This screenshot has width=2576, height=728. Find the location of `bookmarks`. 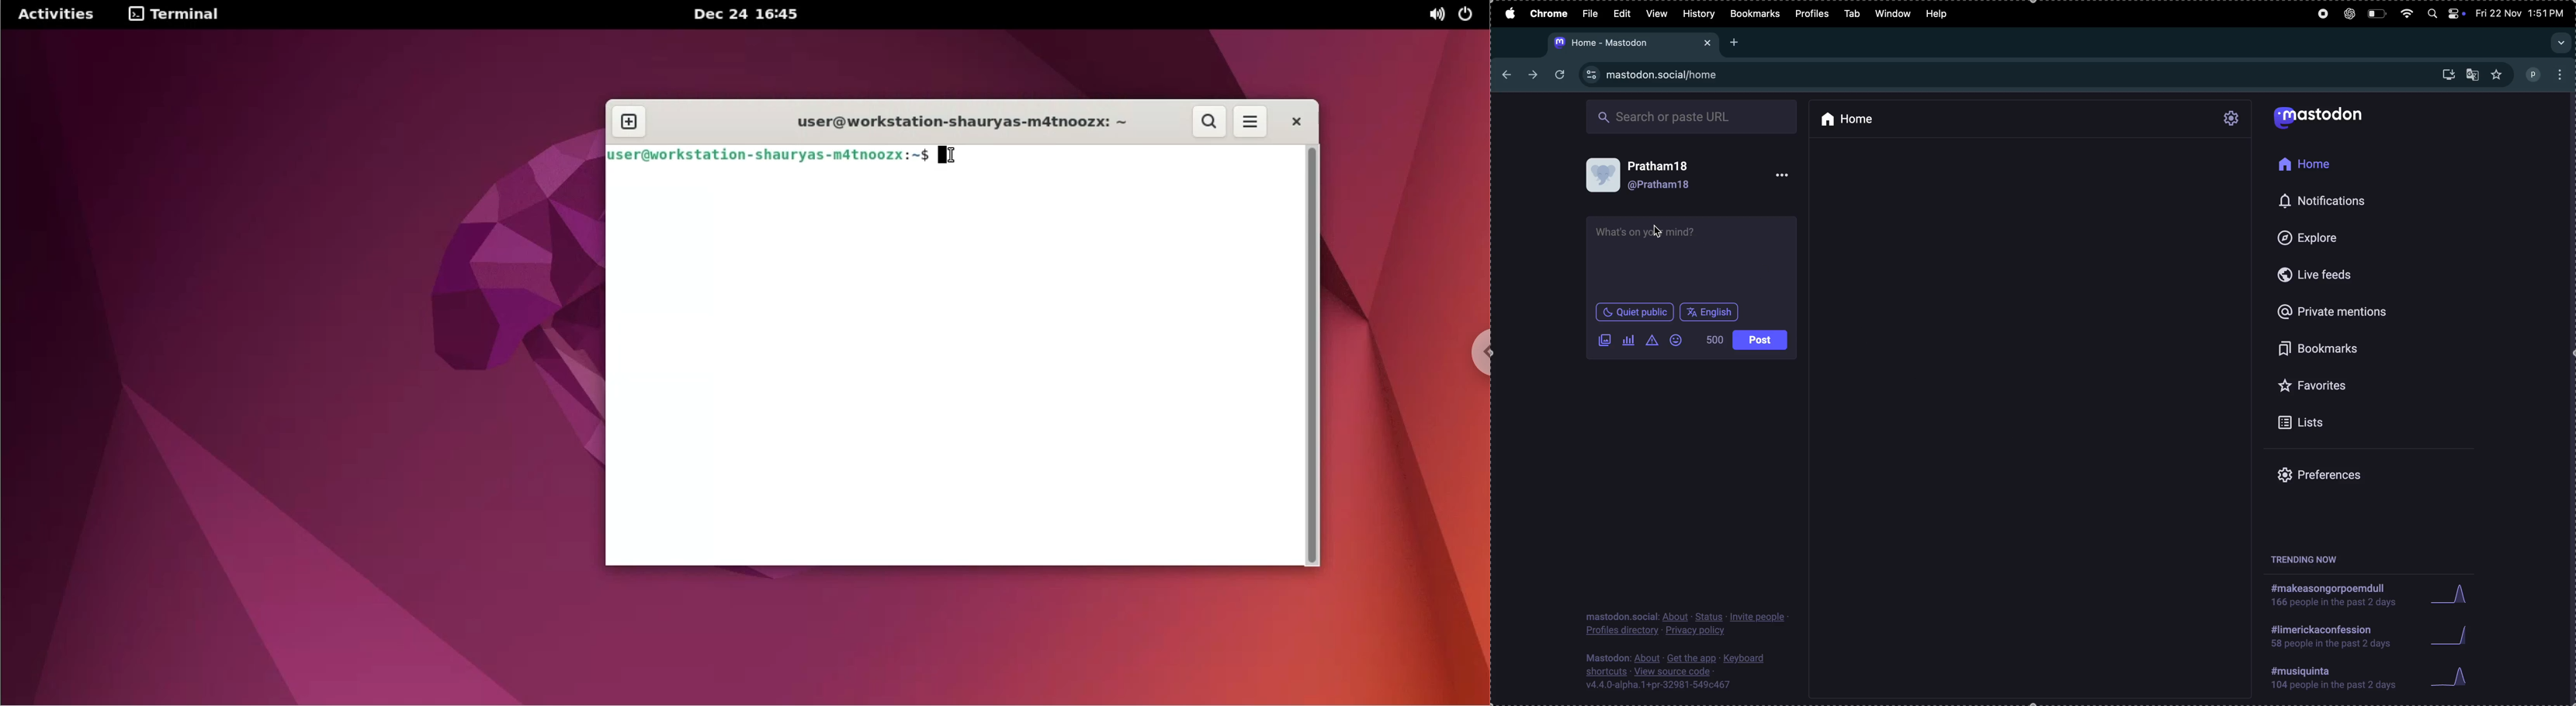

bookmarks is located at coordinates (1757, 13).